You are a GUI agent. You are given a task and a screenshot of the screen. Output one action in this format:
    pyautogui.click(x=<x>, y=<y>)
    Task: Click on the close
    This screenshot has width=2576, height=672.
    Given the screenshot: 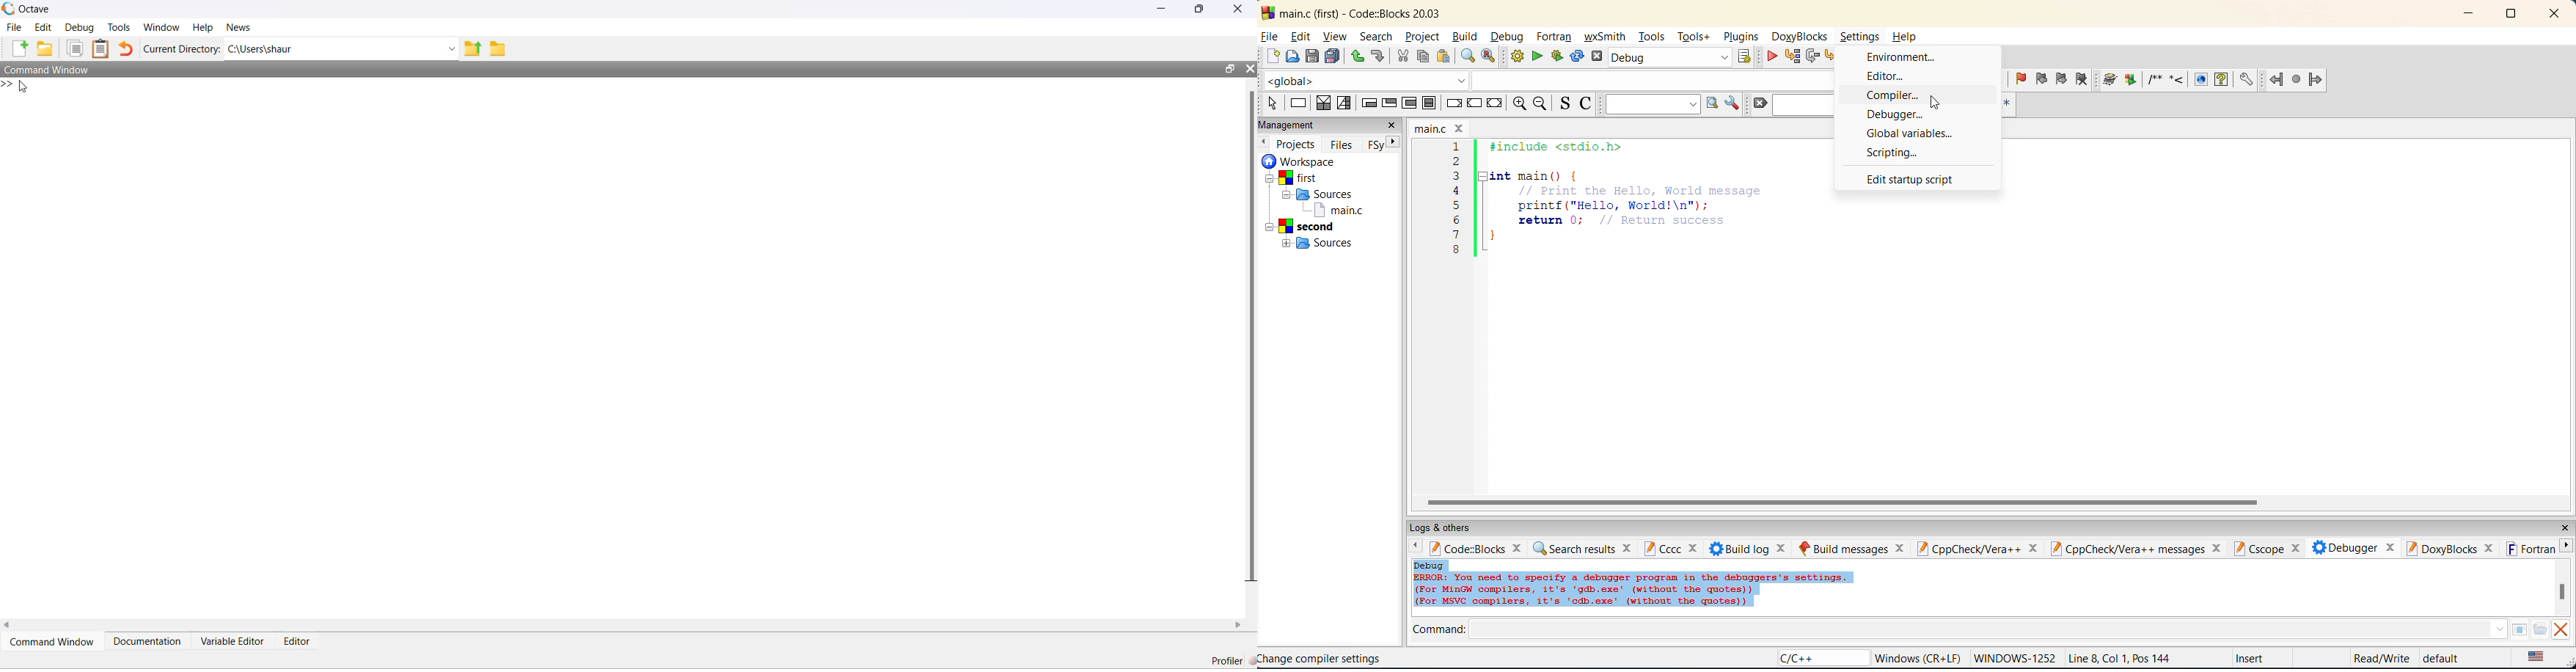 What is the action you would take?
    pyautogui.click(x=1392, y=126)
    